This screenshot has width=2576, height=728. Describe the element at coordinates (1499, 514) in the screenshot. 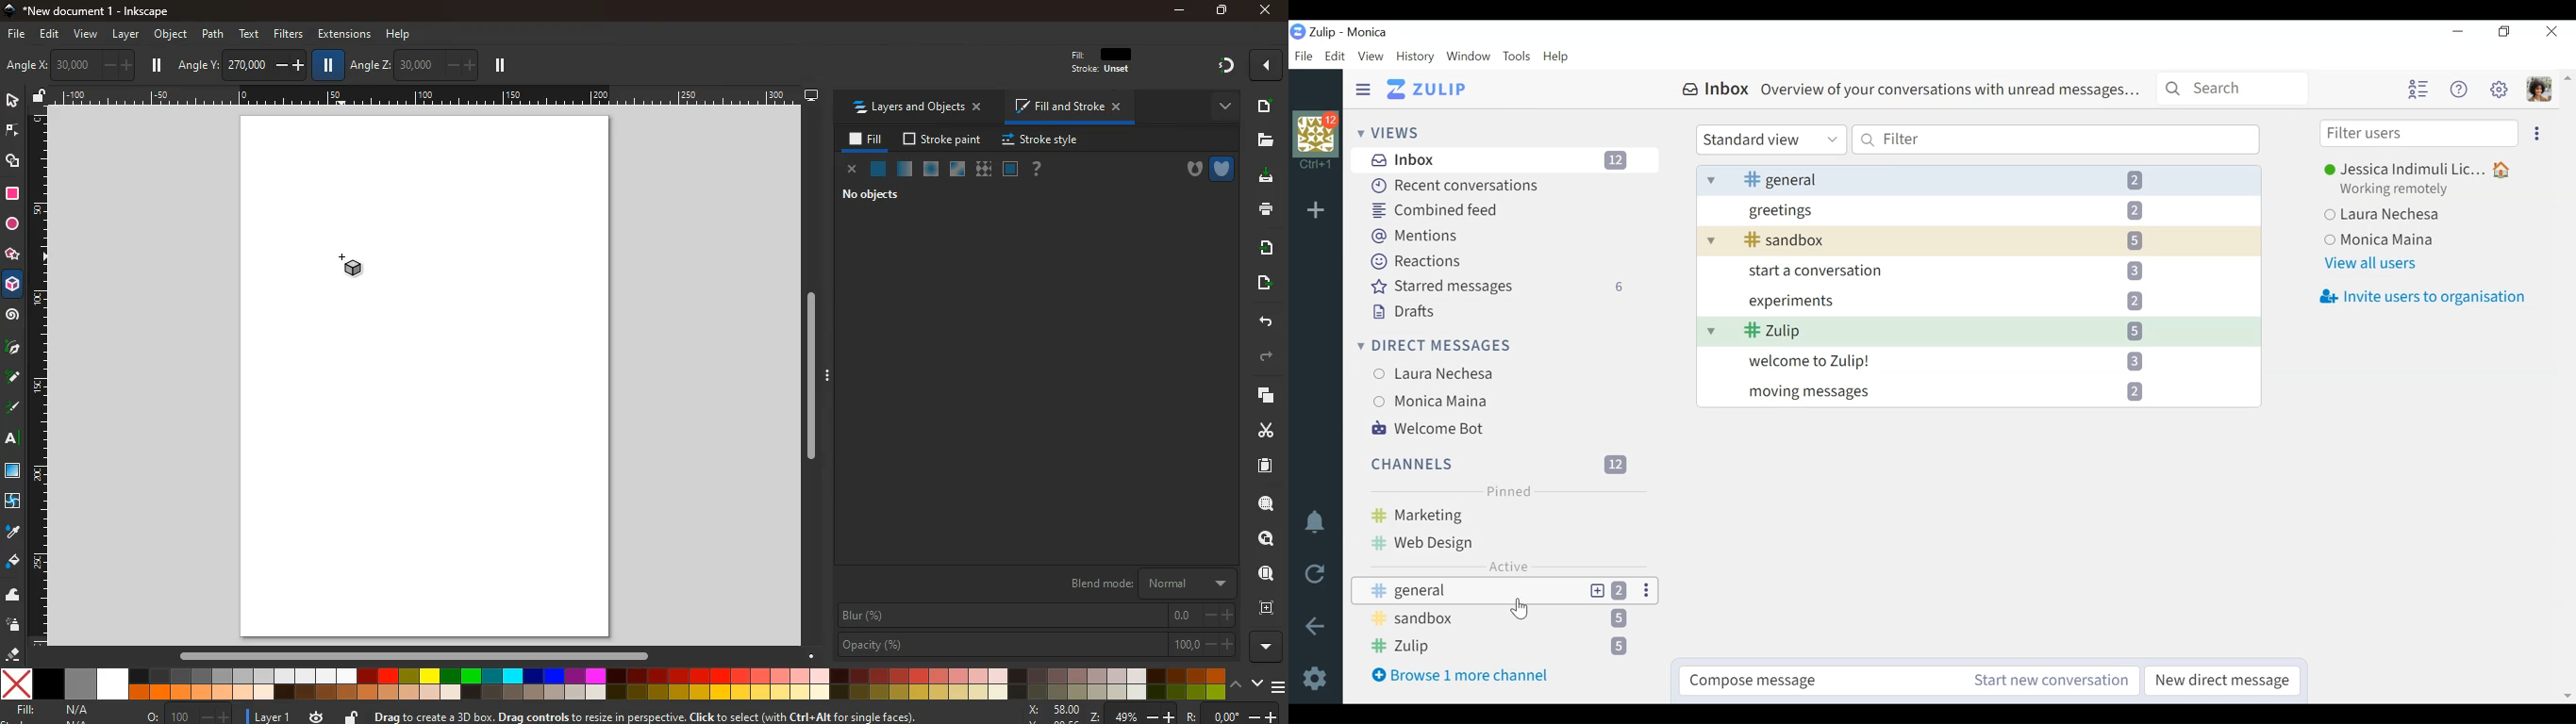

I see `Marketing` at that location.